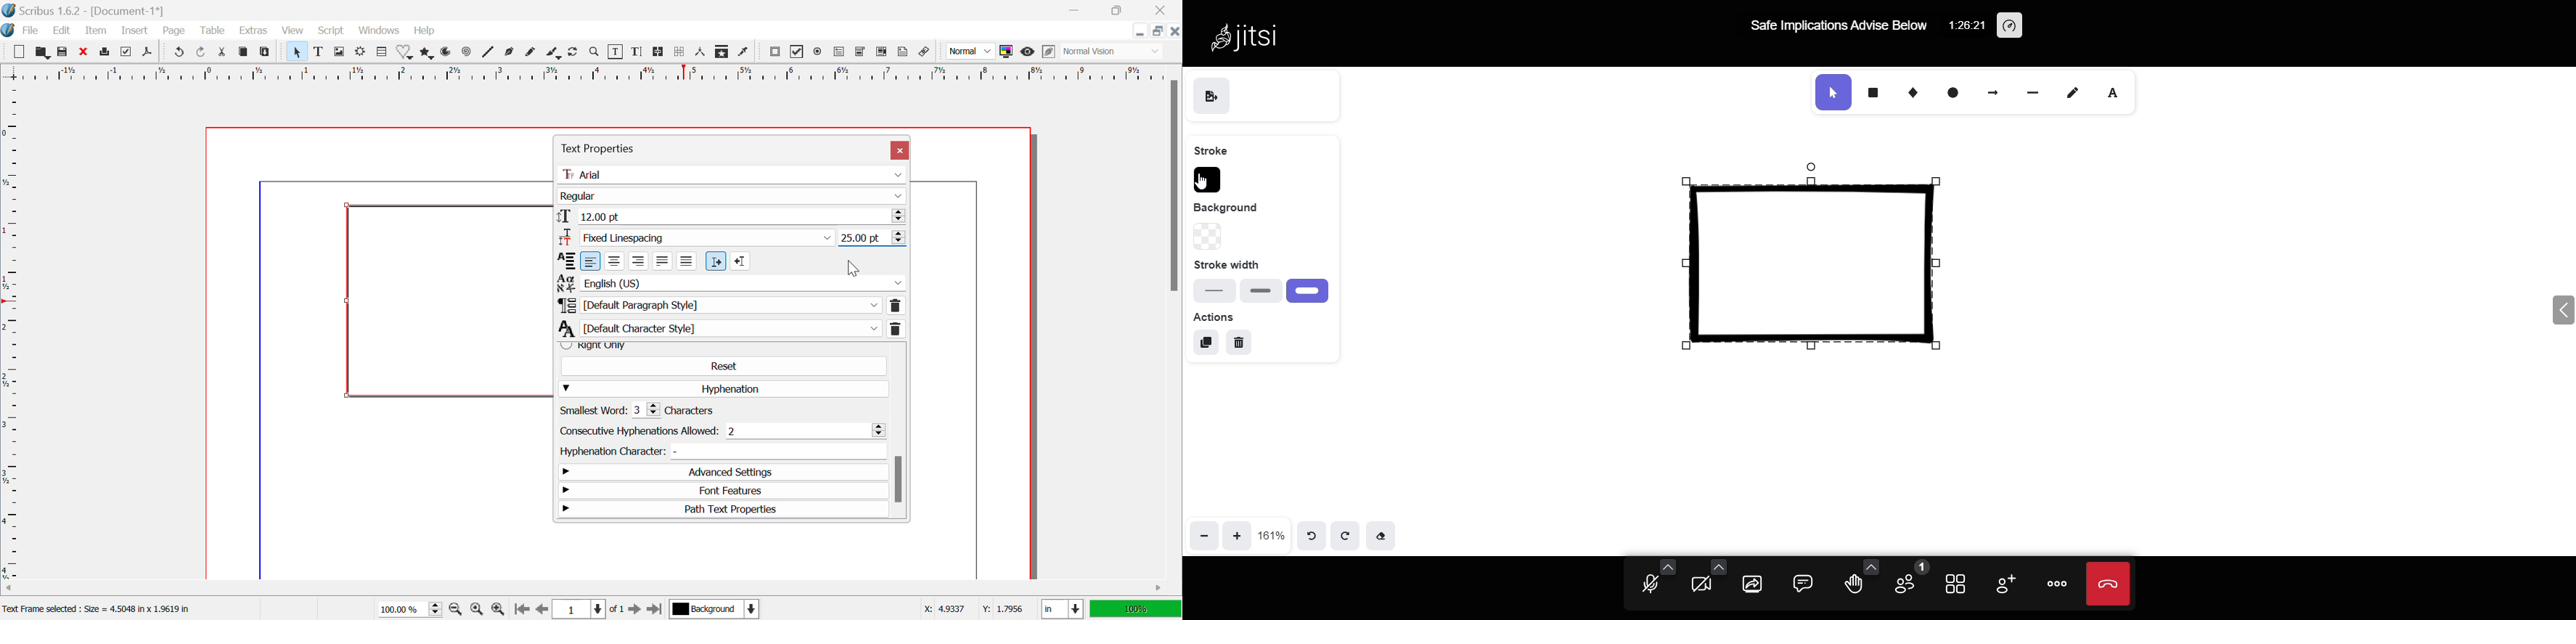 Image resolution: width=2576 pixels, height=644 pixels. Describe the element at coordinates (1209, 184) in the screenshot. I see `cursor` at that location.